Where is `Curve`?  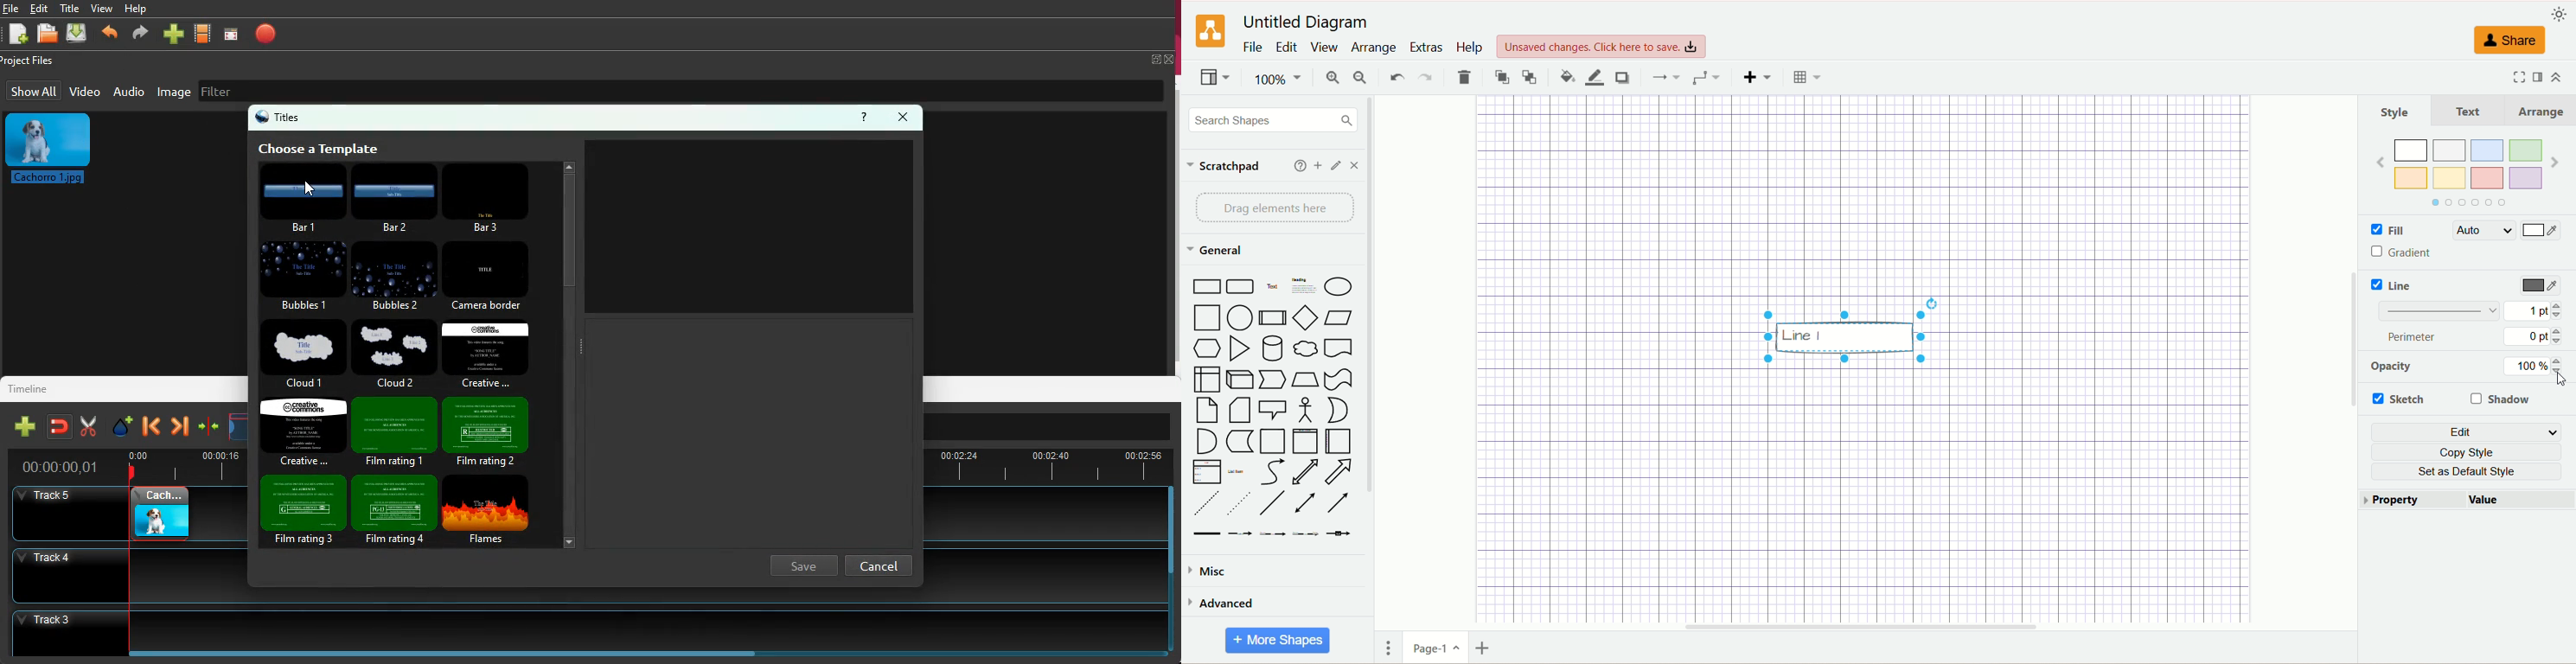 Curve is located at coordinates (1272, 472).